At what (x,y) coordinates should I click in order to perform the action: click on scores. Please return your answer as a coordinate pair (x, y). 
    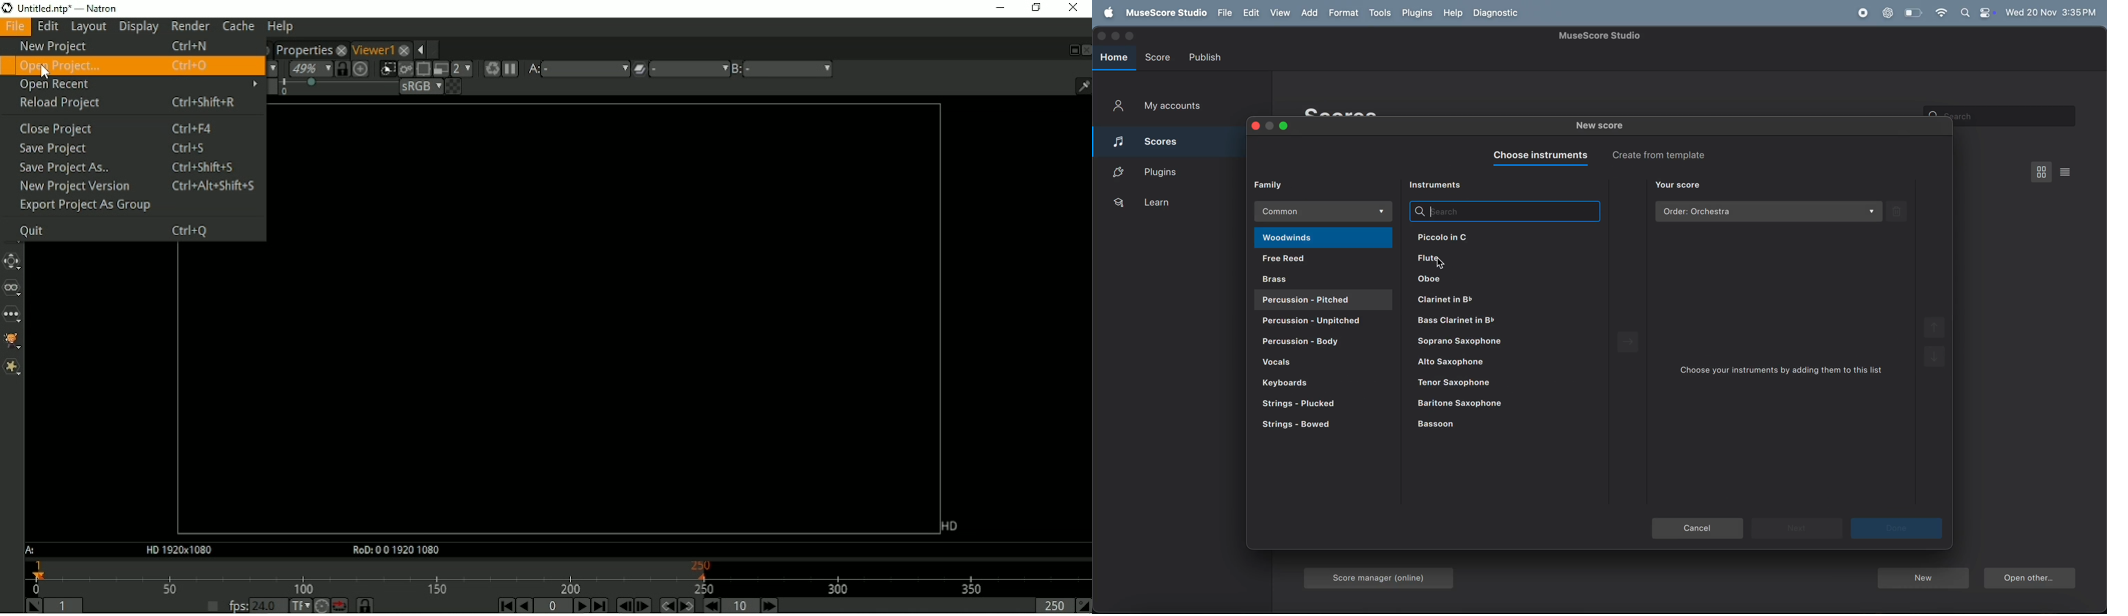
    Looking at the image, I should click on (1357, 110).